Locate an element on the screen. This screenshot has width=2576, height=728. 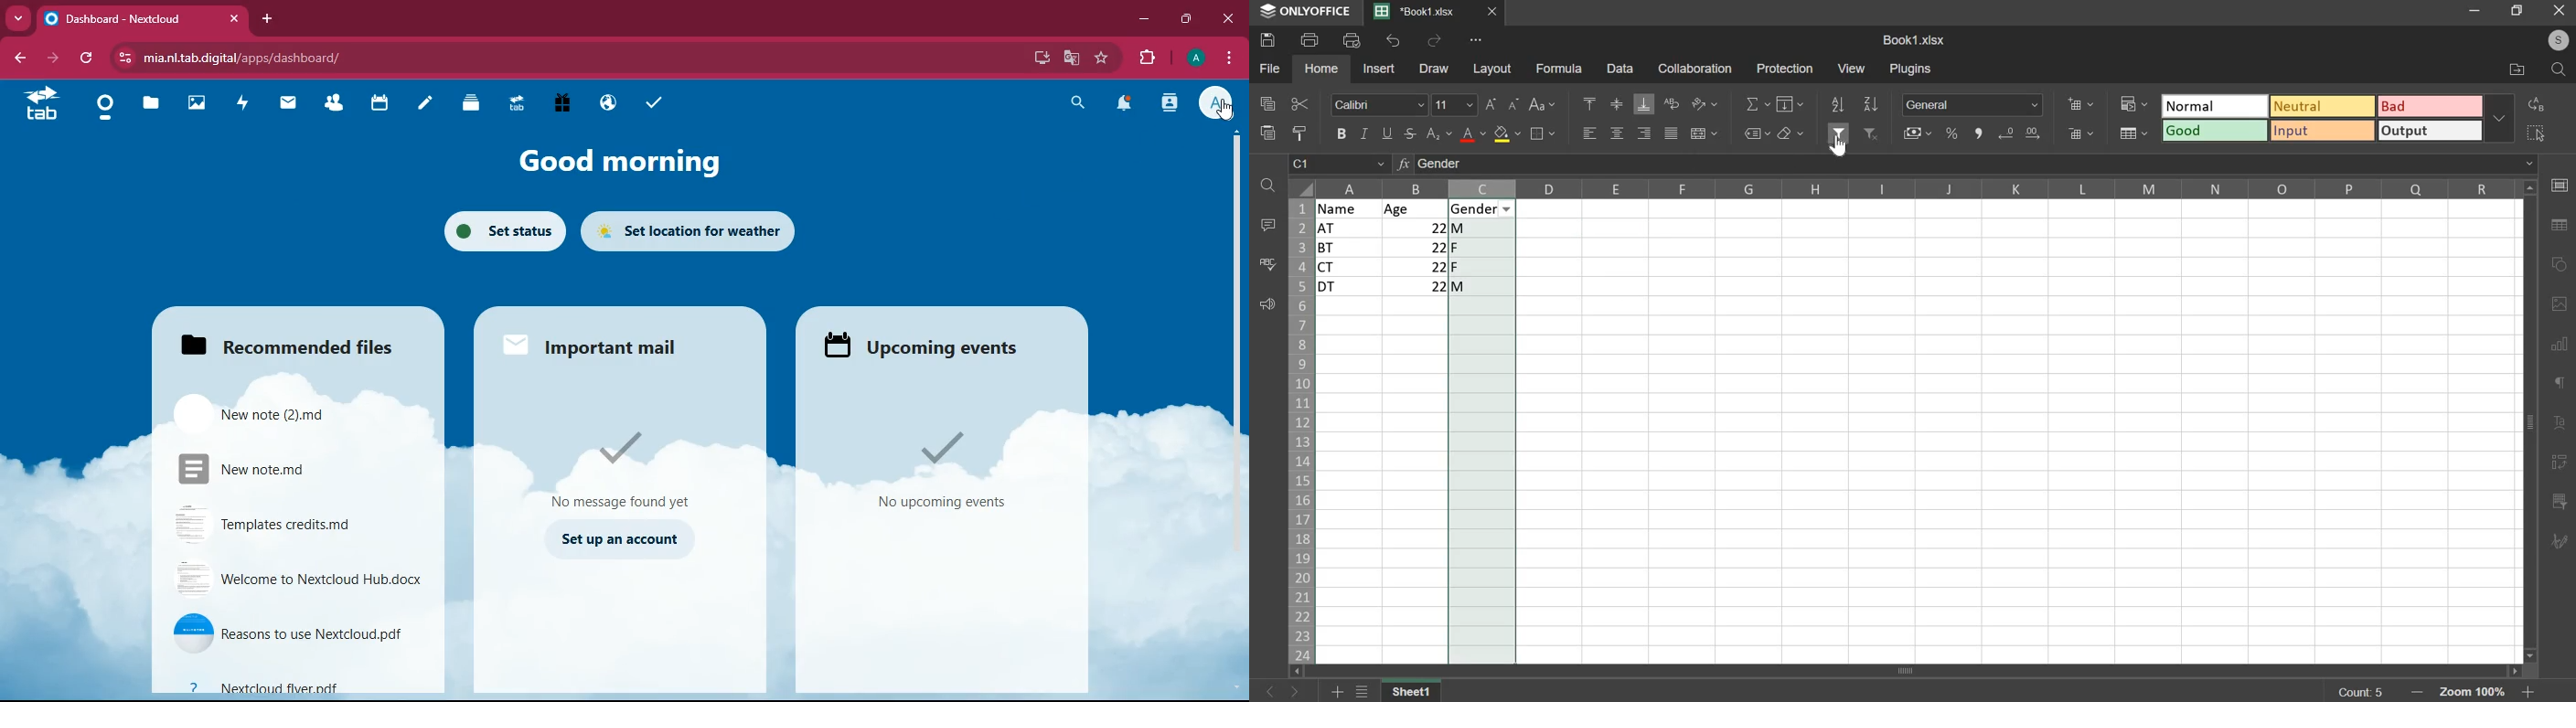
book1.xlsx is located at coordinates (1915, 40).